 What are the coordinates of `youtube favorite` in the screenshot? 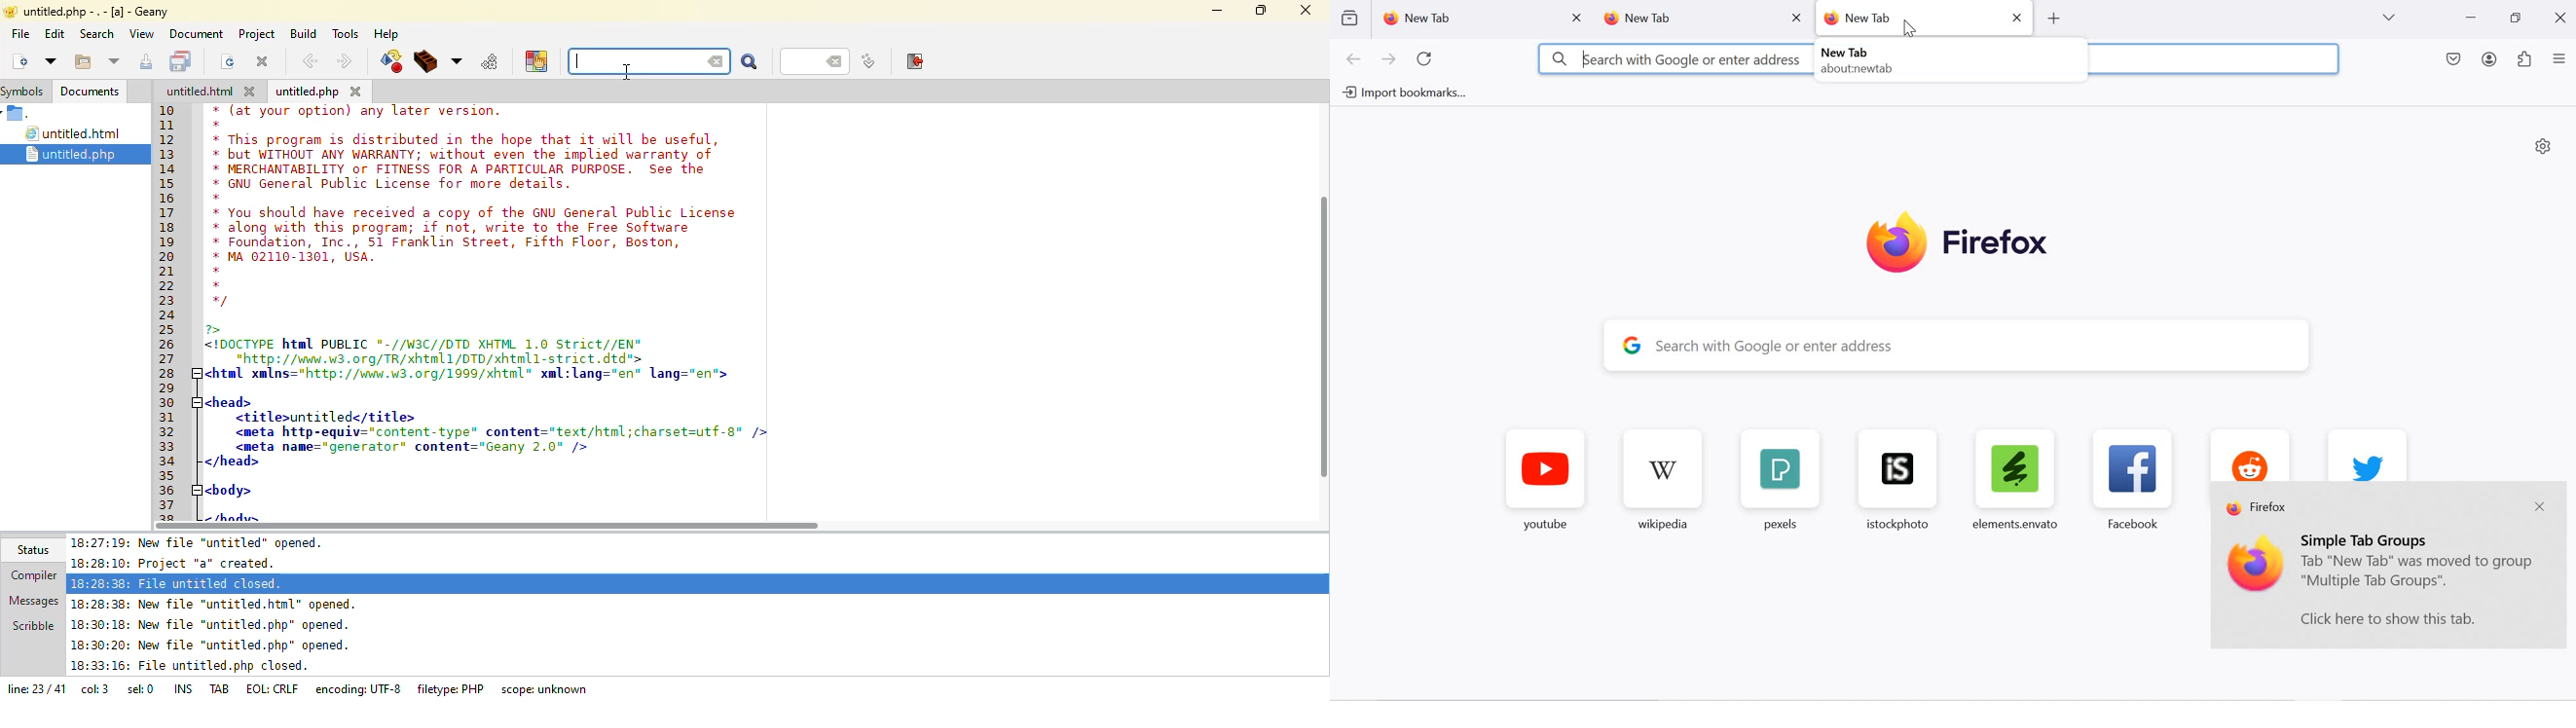 It's located at (1546, 483).